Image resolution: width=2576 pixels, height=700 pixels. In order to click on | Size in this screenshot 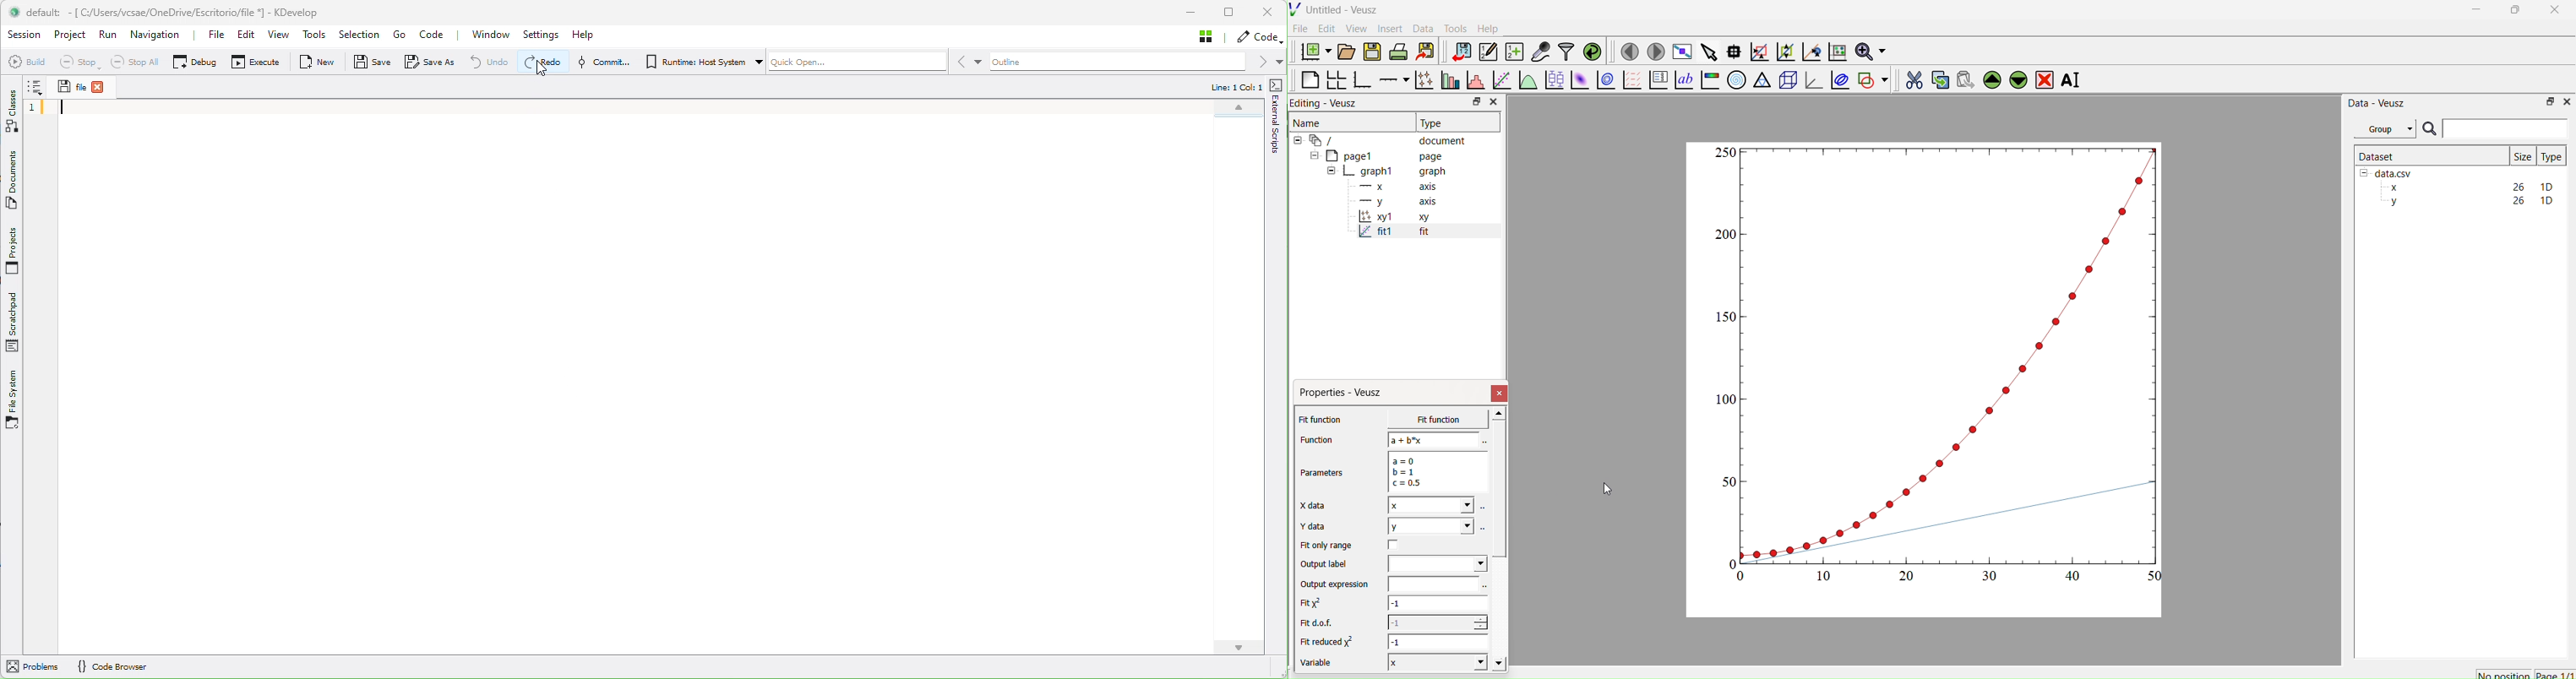, I will do `click(2523, 155)`.